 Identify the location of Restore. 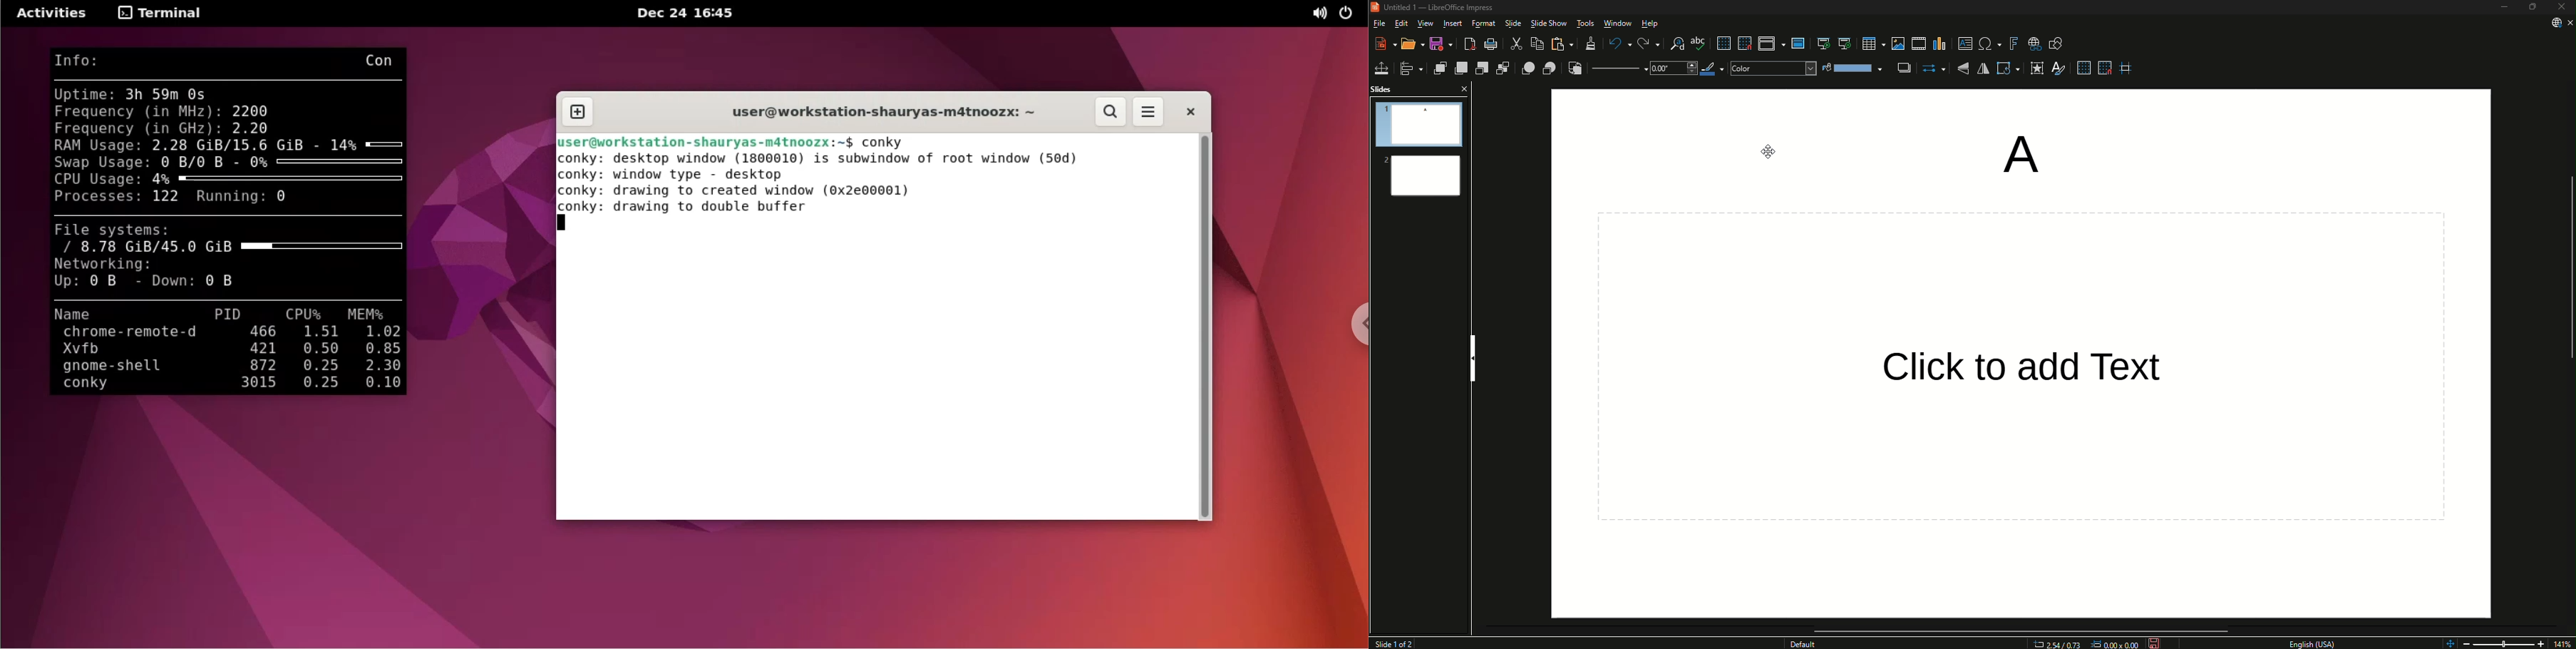
(2534, 8).